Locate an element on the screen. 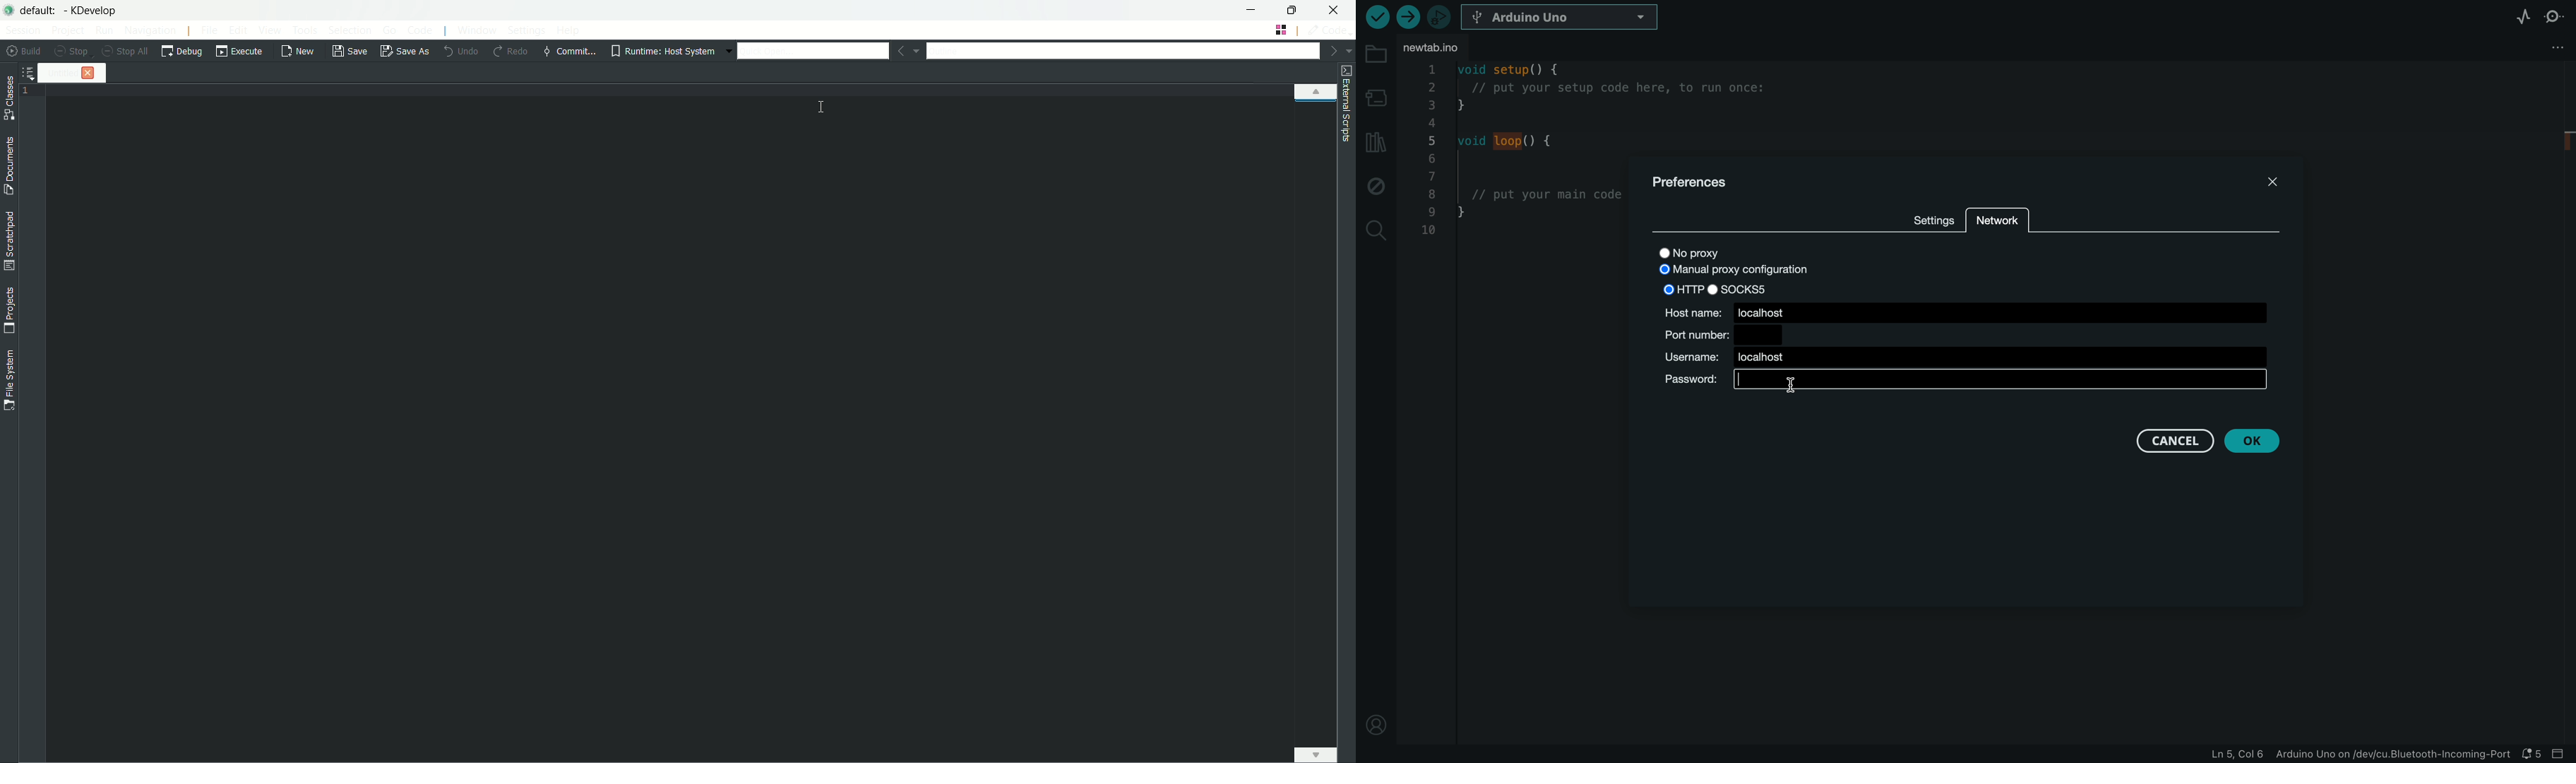 This screenshot has width=2576, height=784. window is located at coordinates (477, 32).